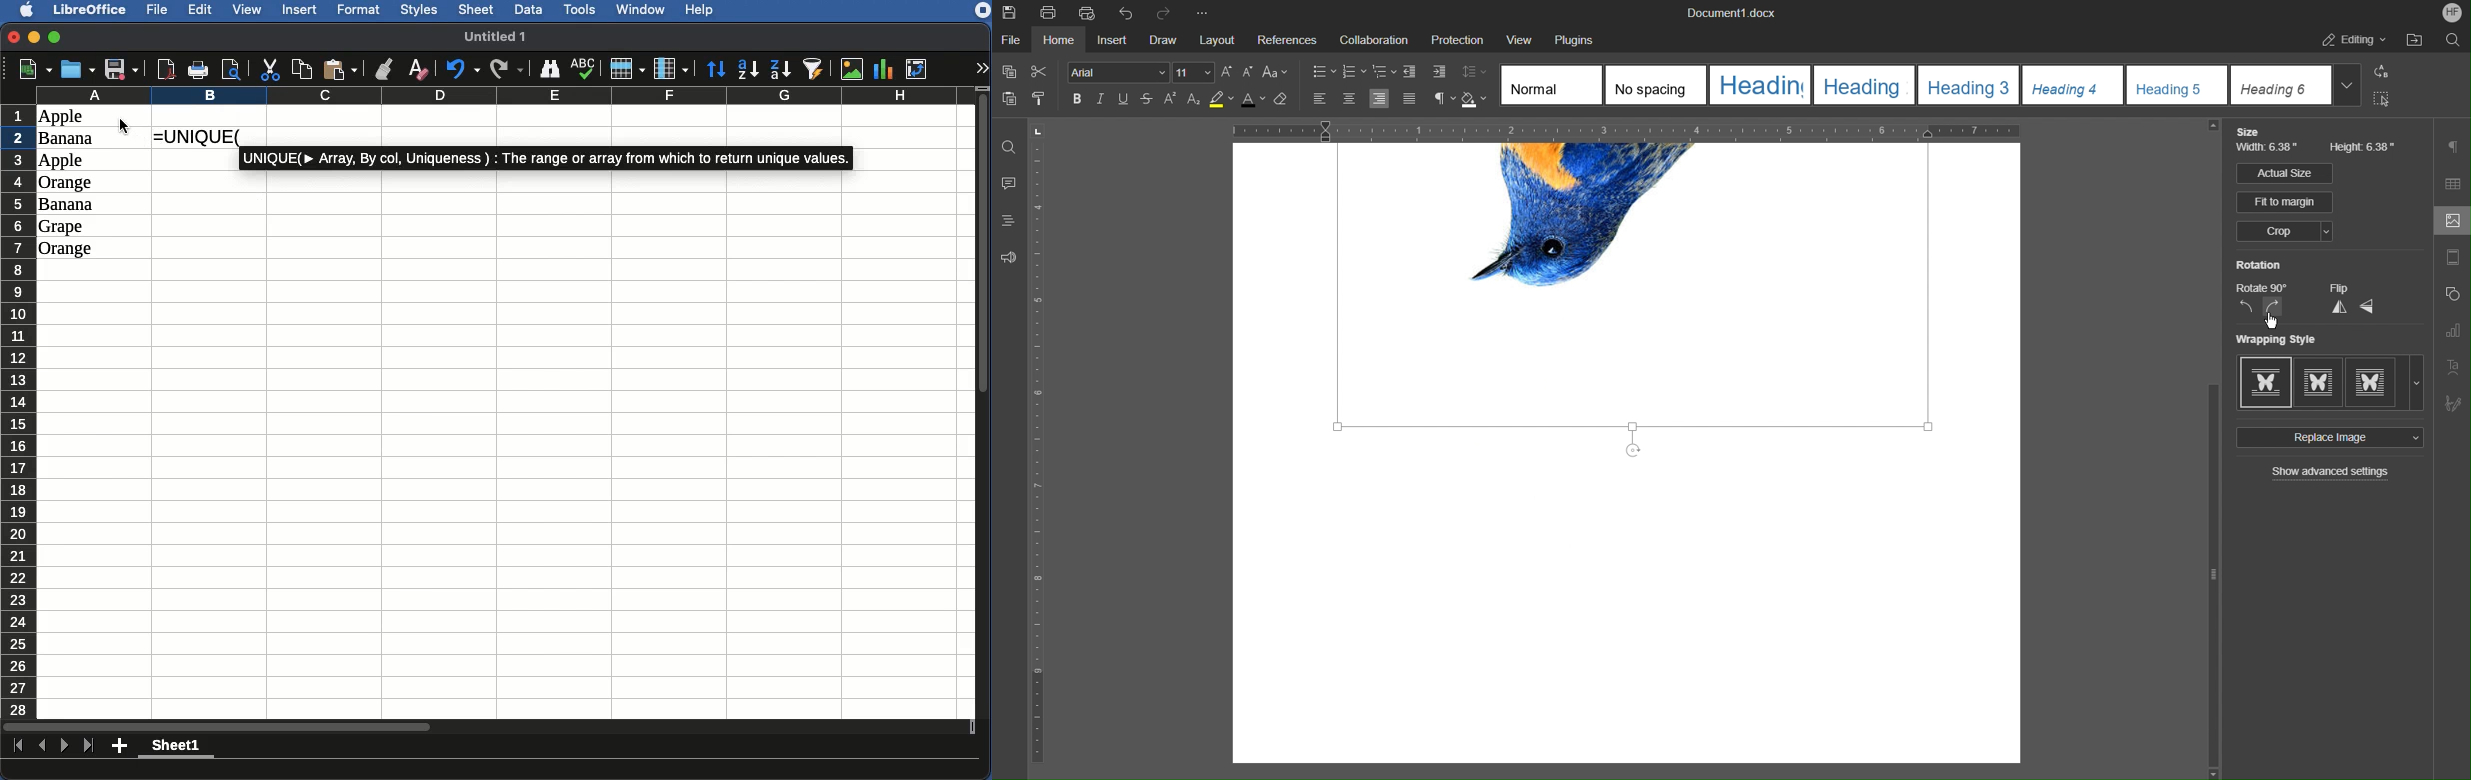 This screenshot has height=784, width=2492. Describe the element at coordinates (76, 70) in the screenshot. I see `Open` at that location.